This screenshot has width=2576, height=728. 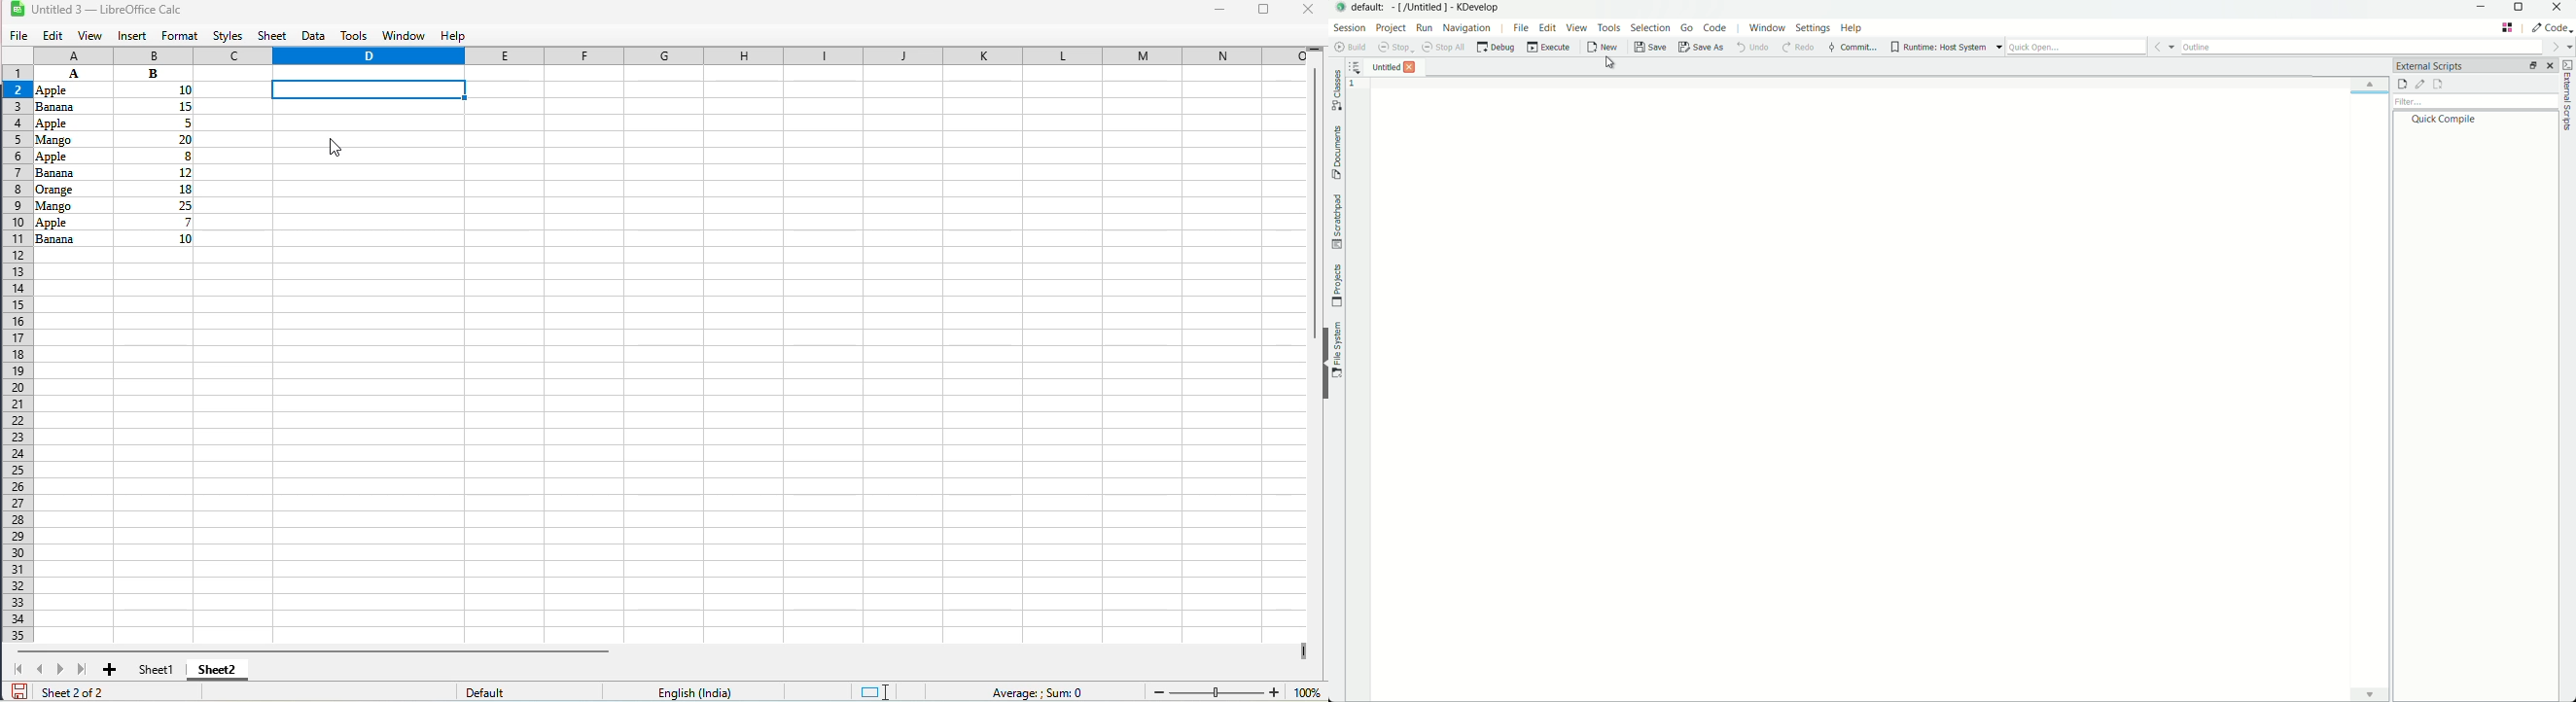 What do you see at coordinates (109, 670) in the screenshot?
I see `add new sheet` at bounding box center [109, 670].